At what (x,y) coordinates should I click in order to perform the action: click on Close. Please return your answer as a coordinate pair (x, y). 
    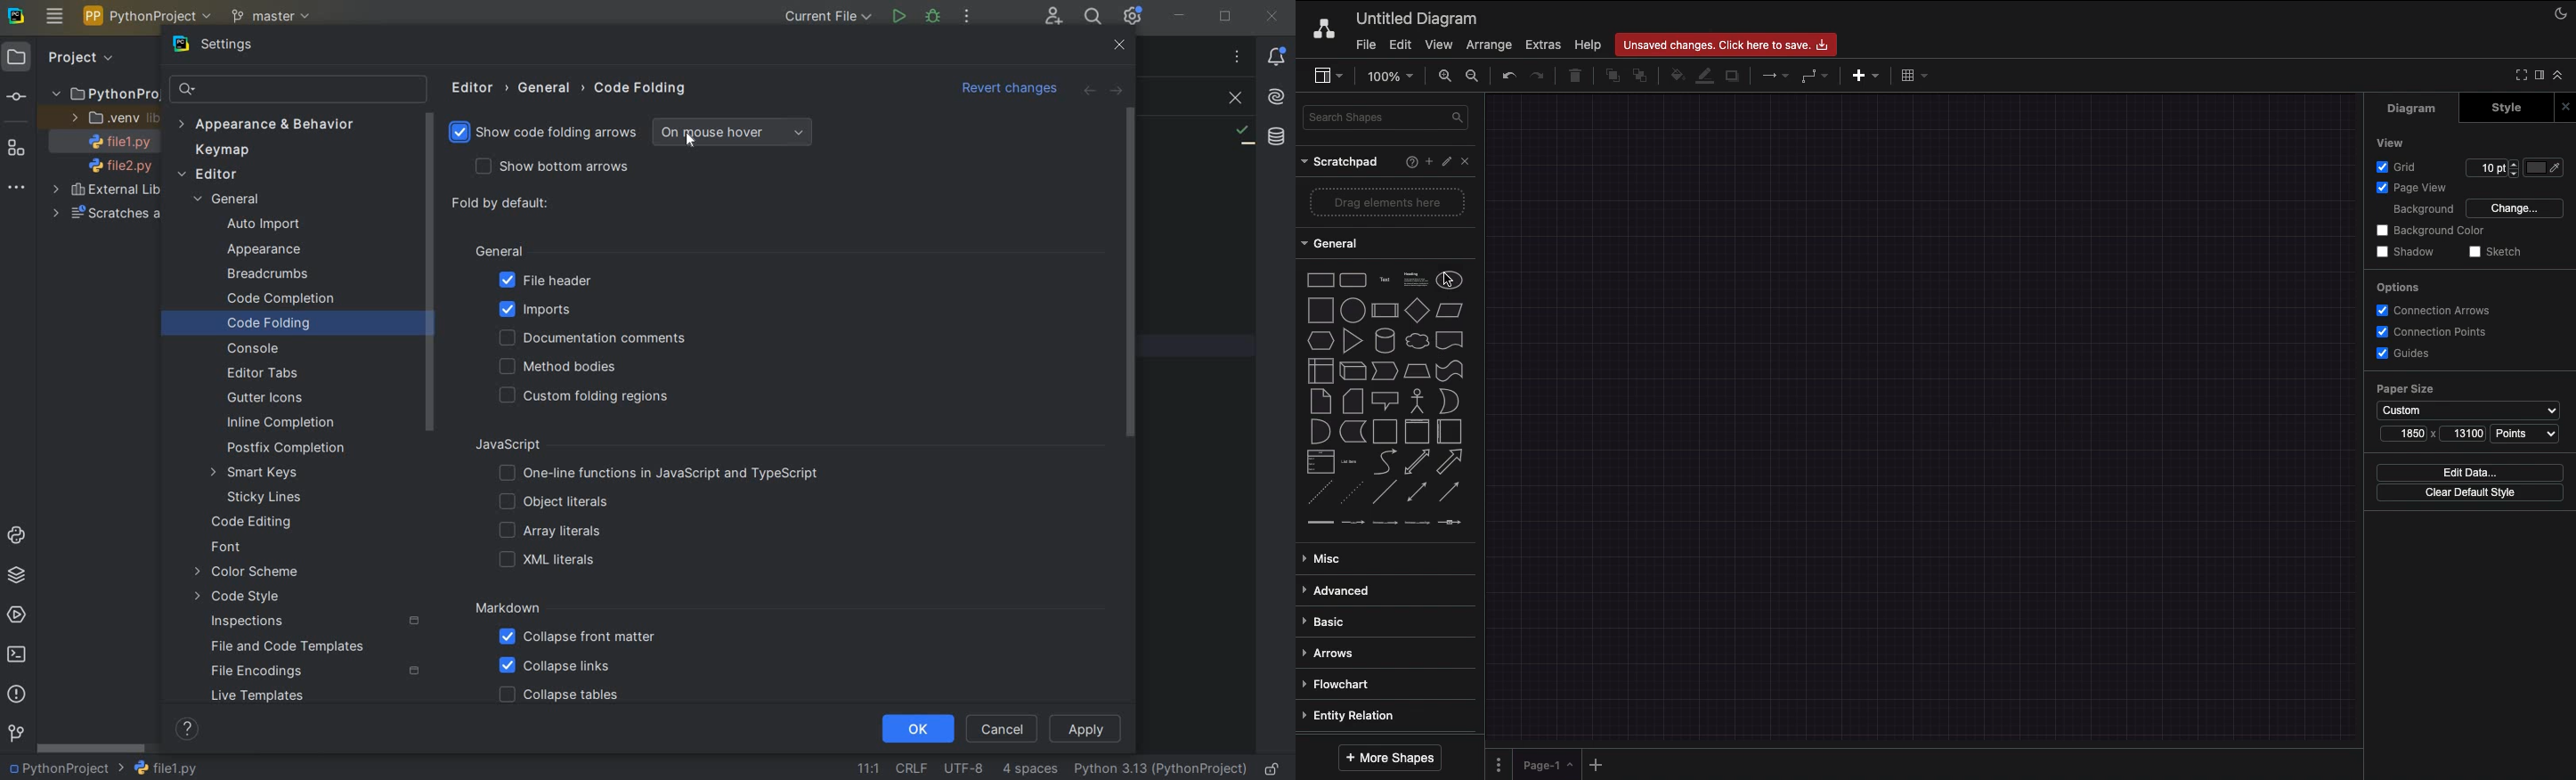
    Looking at the image, I should click on (1470, 160).